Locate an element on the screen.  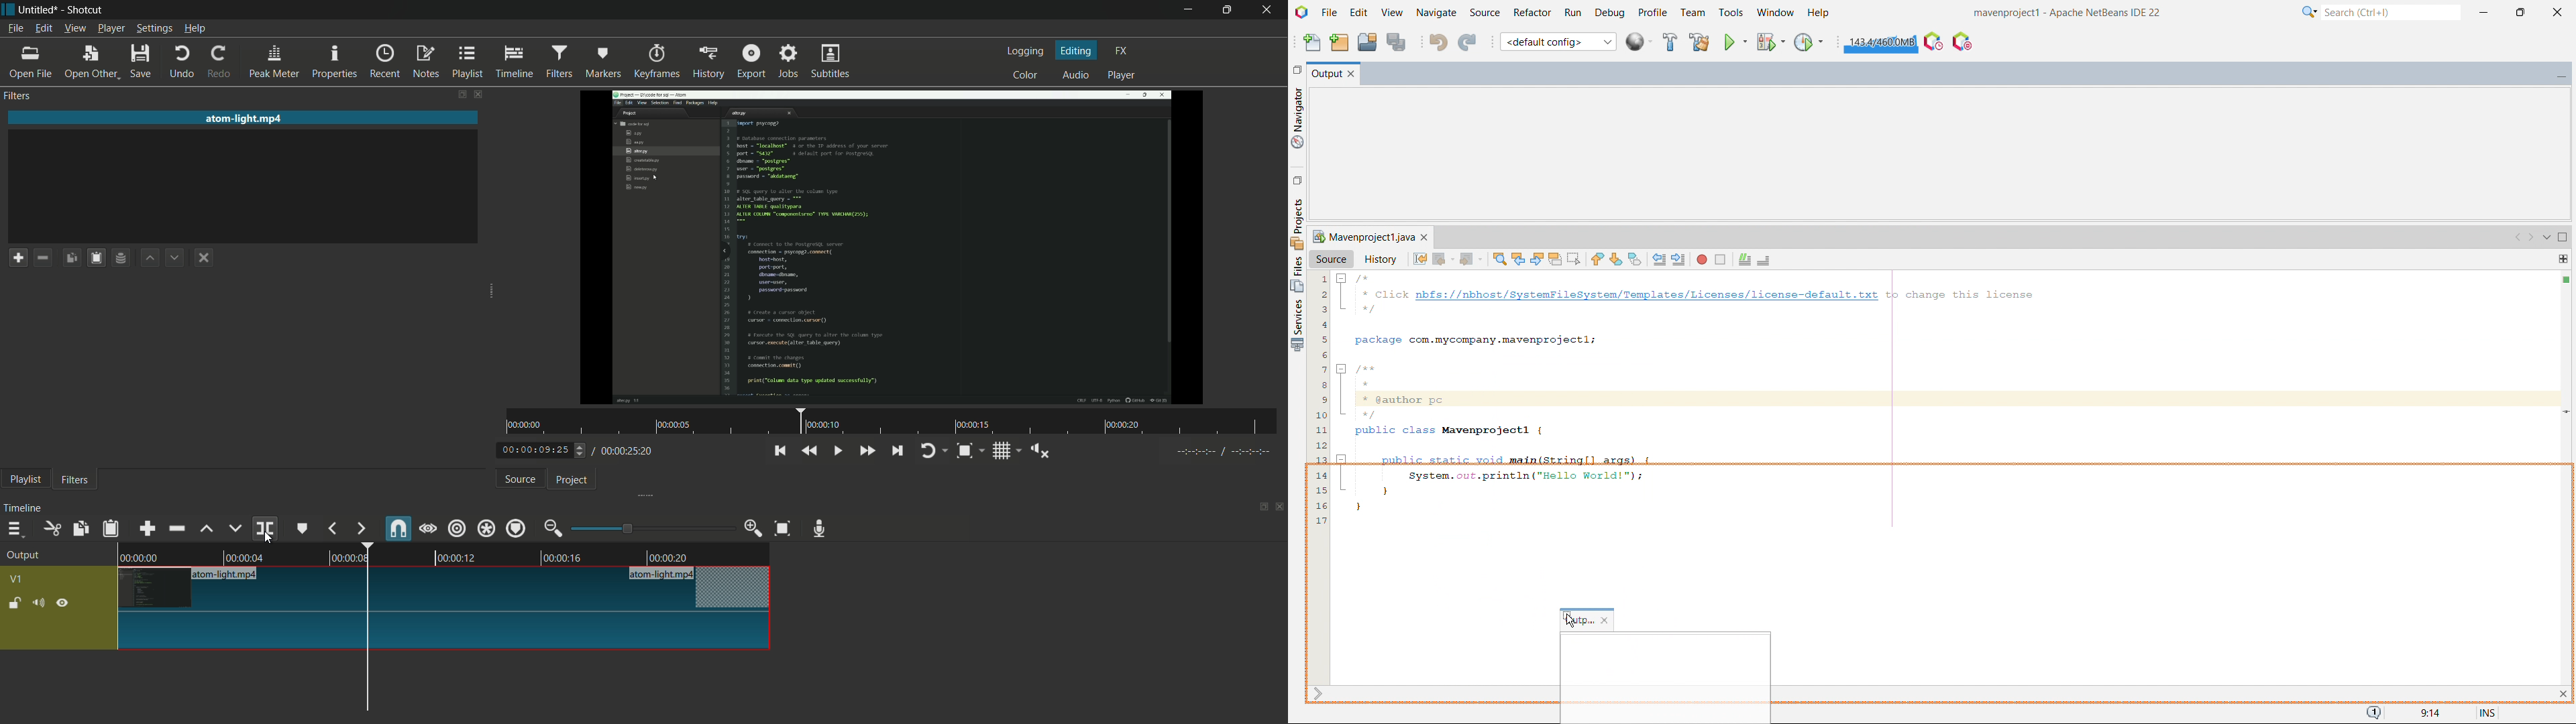
time is located at coordinates (893, 422).